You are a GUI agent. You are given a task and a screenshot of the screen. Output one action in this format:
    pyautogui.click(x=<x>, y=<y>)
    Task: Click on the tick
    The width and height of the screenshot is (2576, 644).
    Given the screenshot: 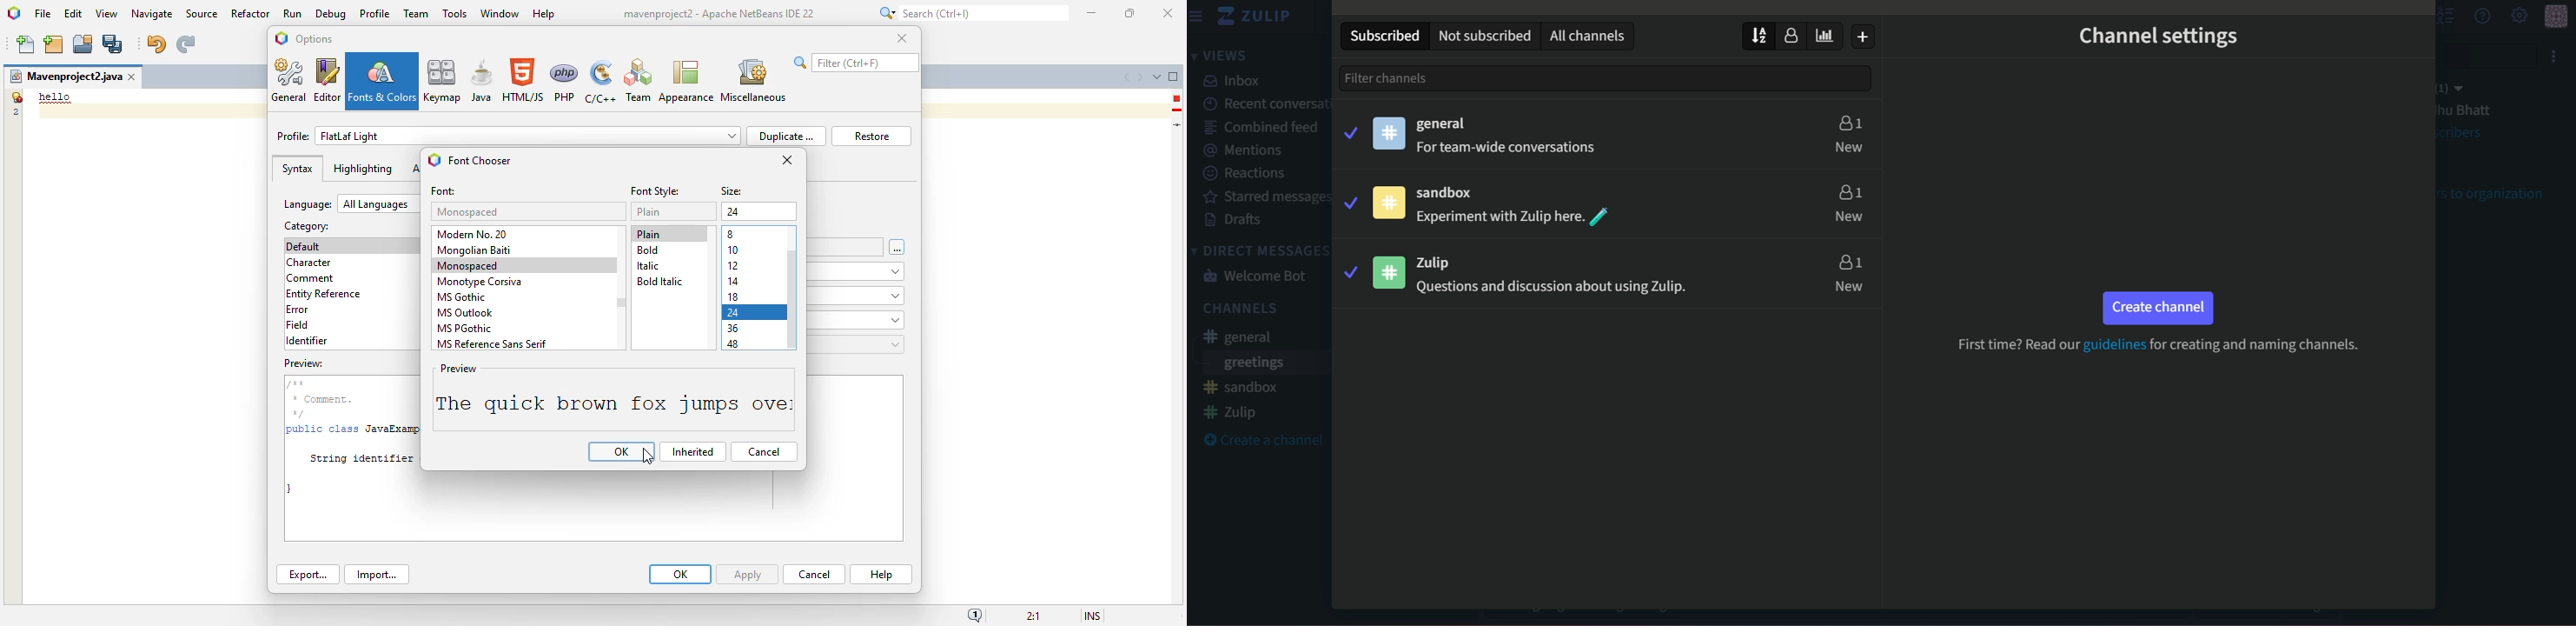 What is the action you would take?
    pyautogui.click(x=1352, y=272)
    